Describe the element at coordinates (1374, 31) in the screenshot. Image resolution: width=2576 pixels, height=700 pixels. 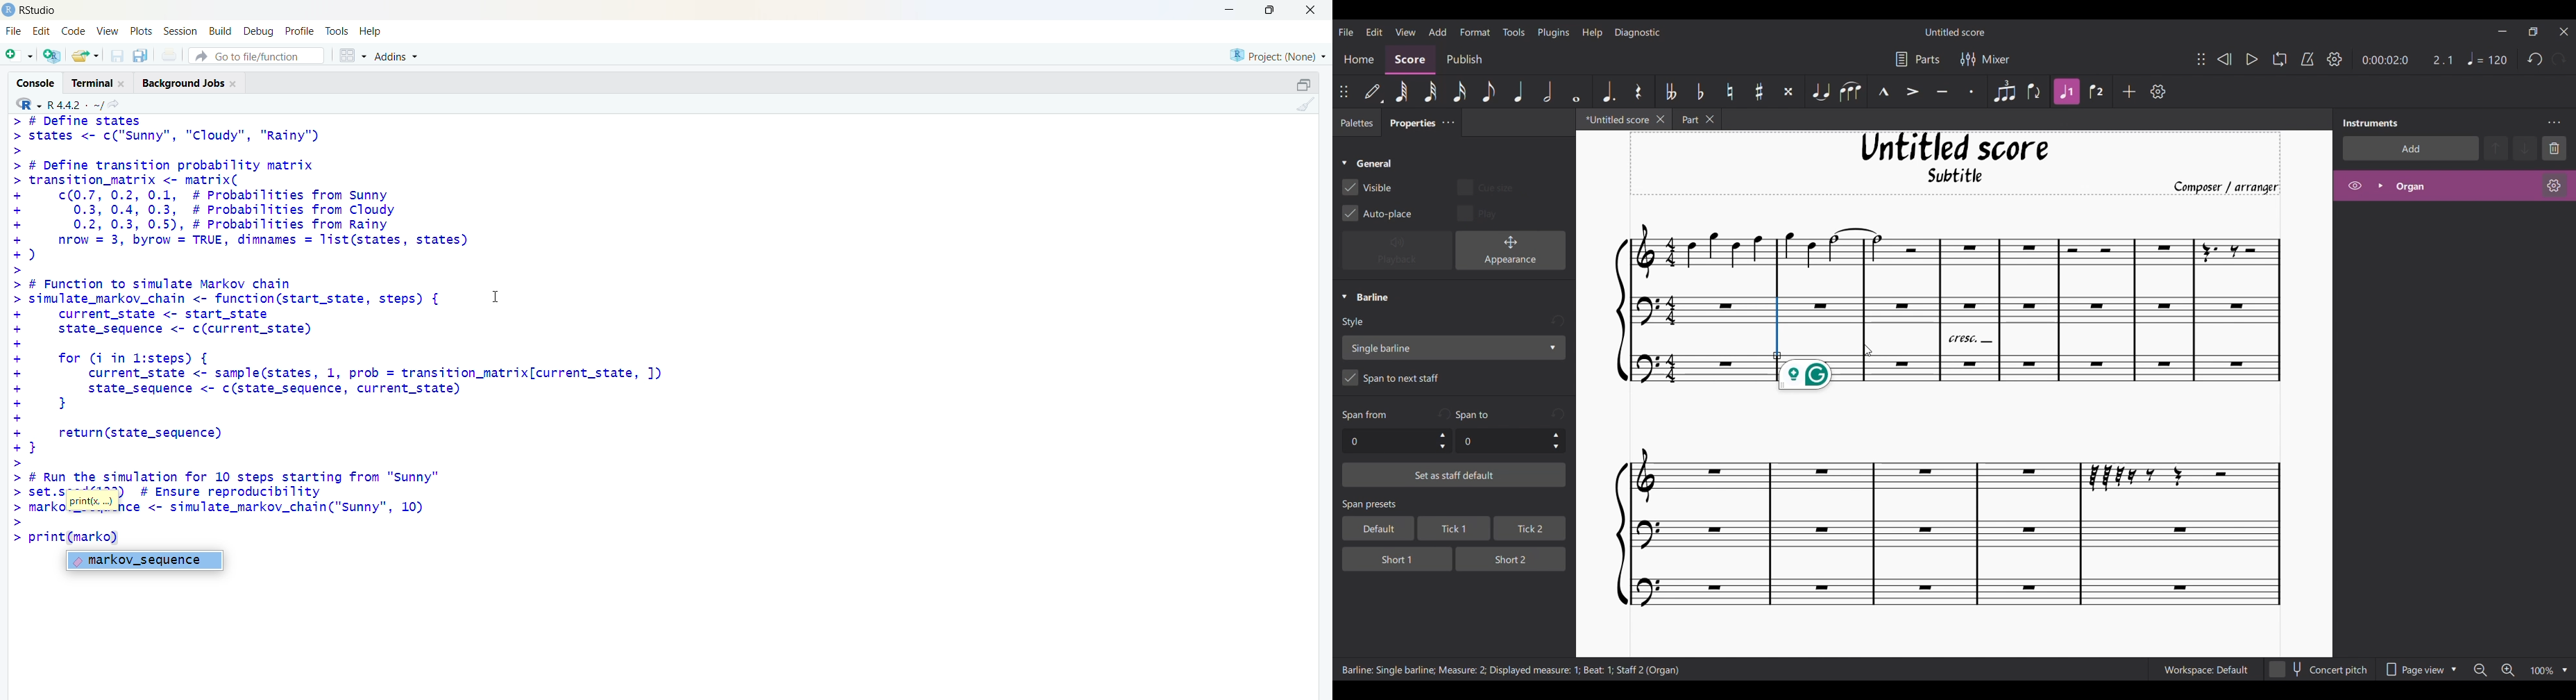
I see `Edit menu` at that location.